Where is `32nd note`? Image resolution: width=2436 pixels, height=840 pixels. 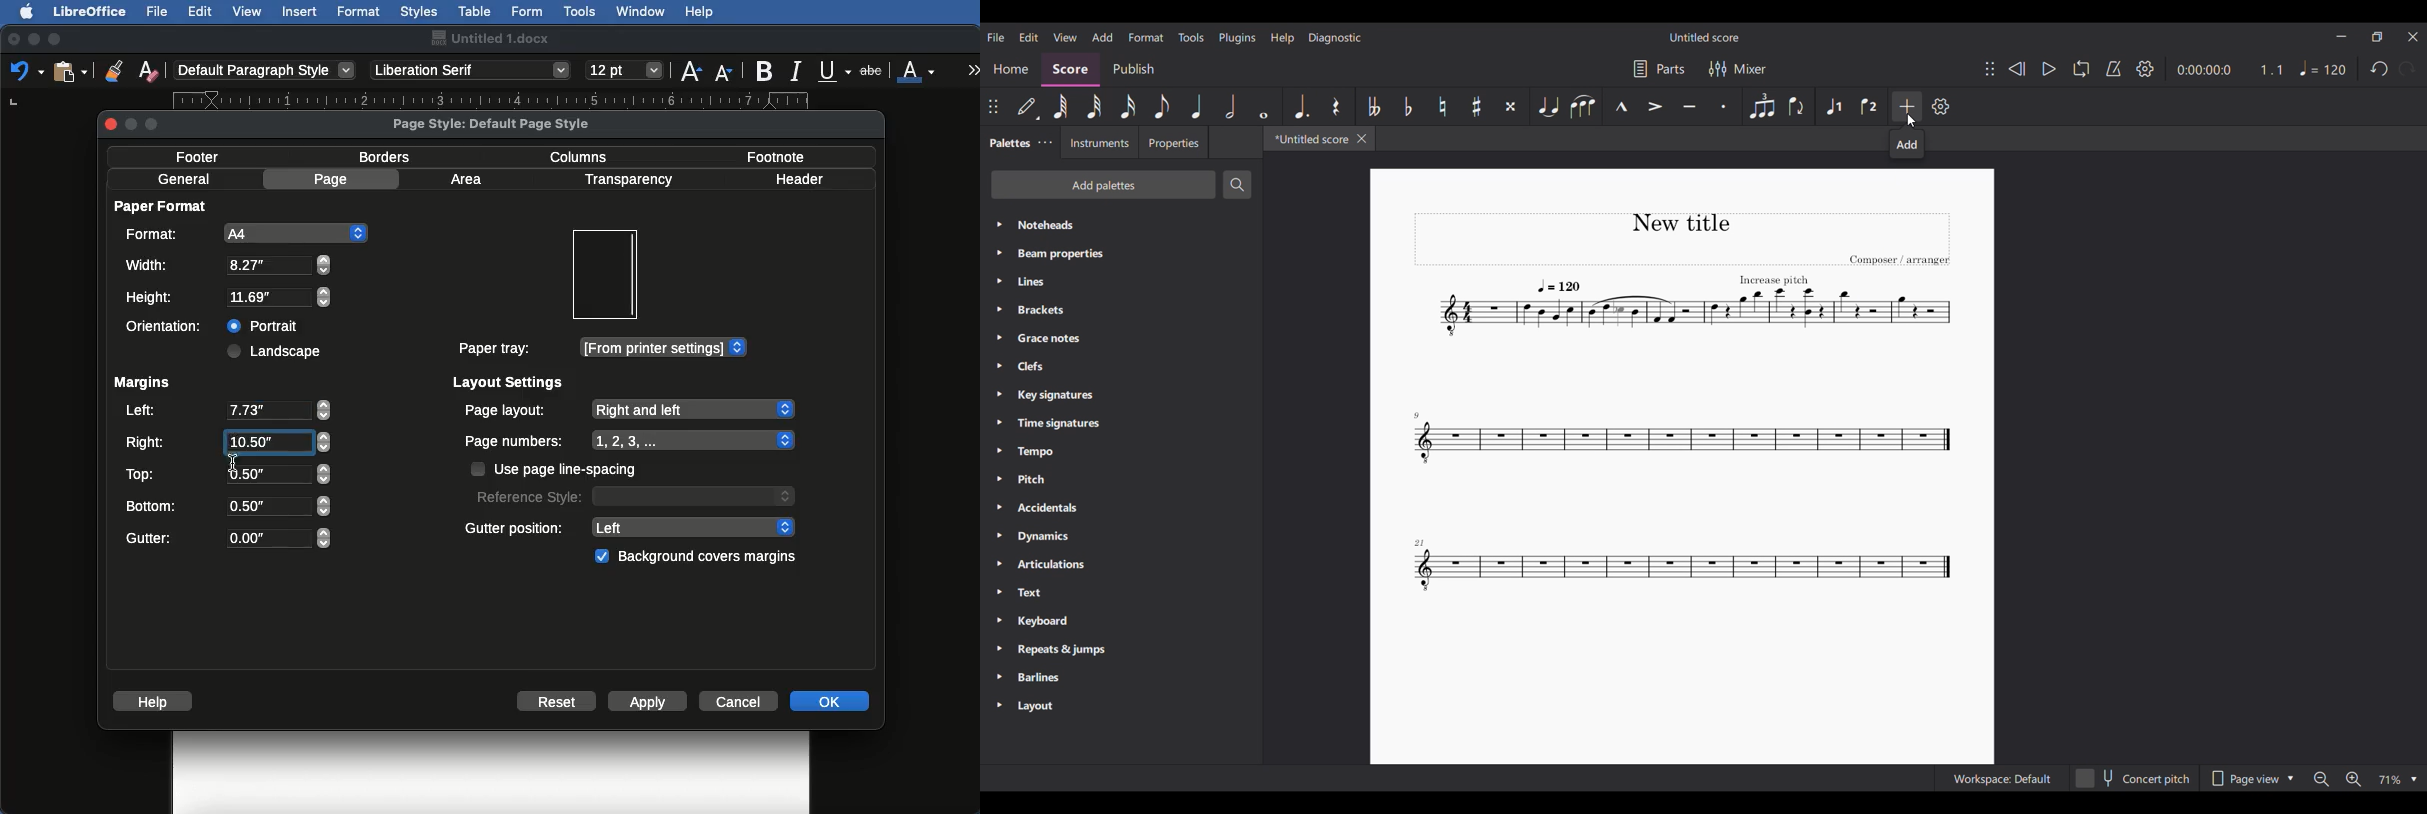 32nd note is located at coordinates (1095, 107).